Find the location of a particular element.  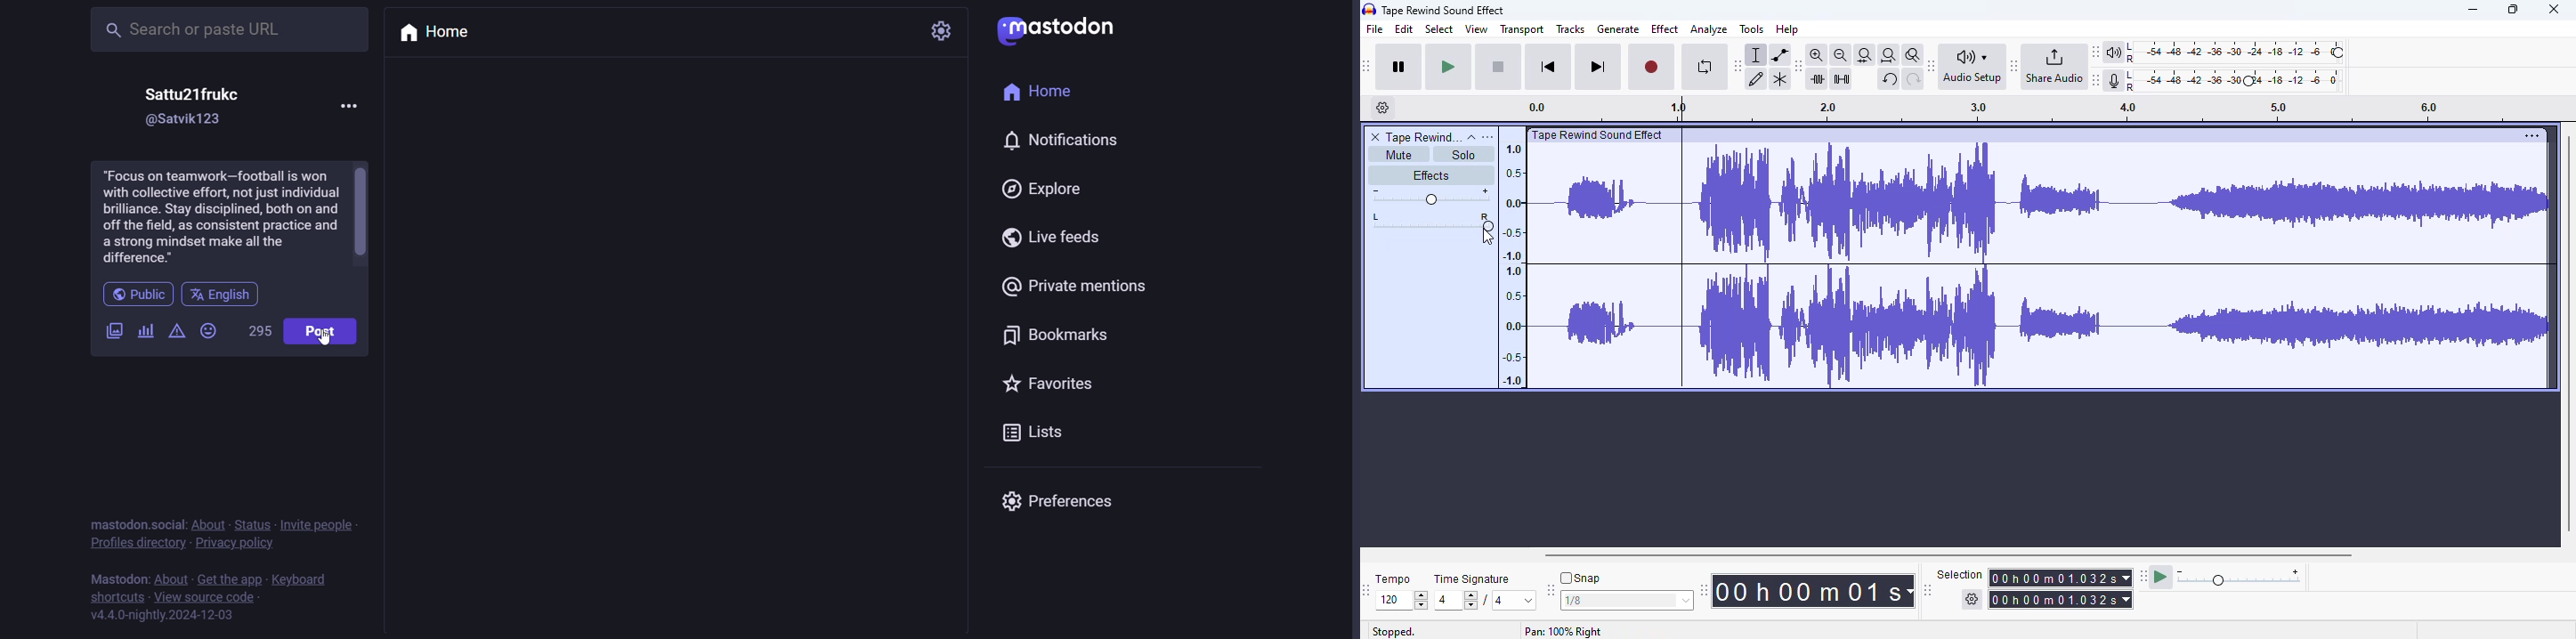

about is located at coordinates (206, 524).